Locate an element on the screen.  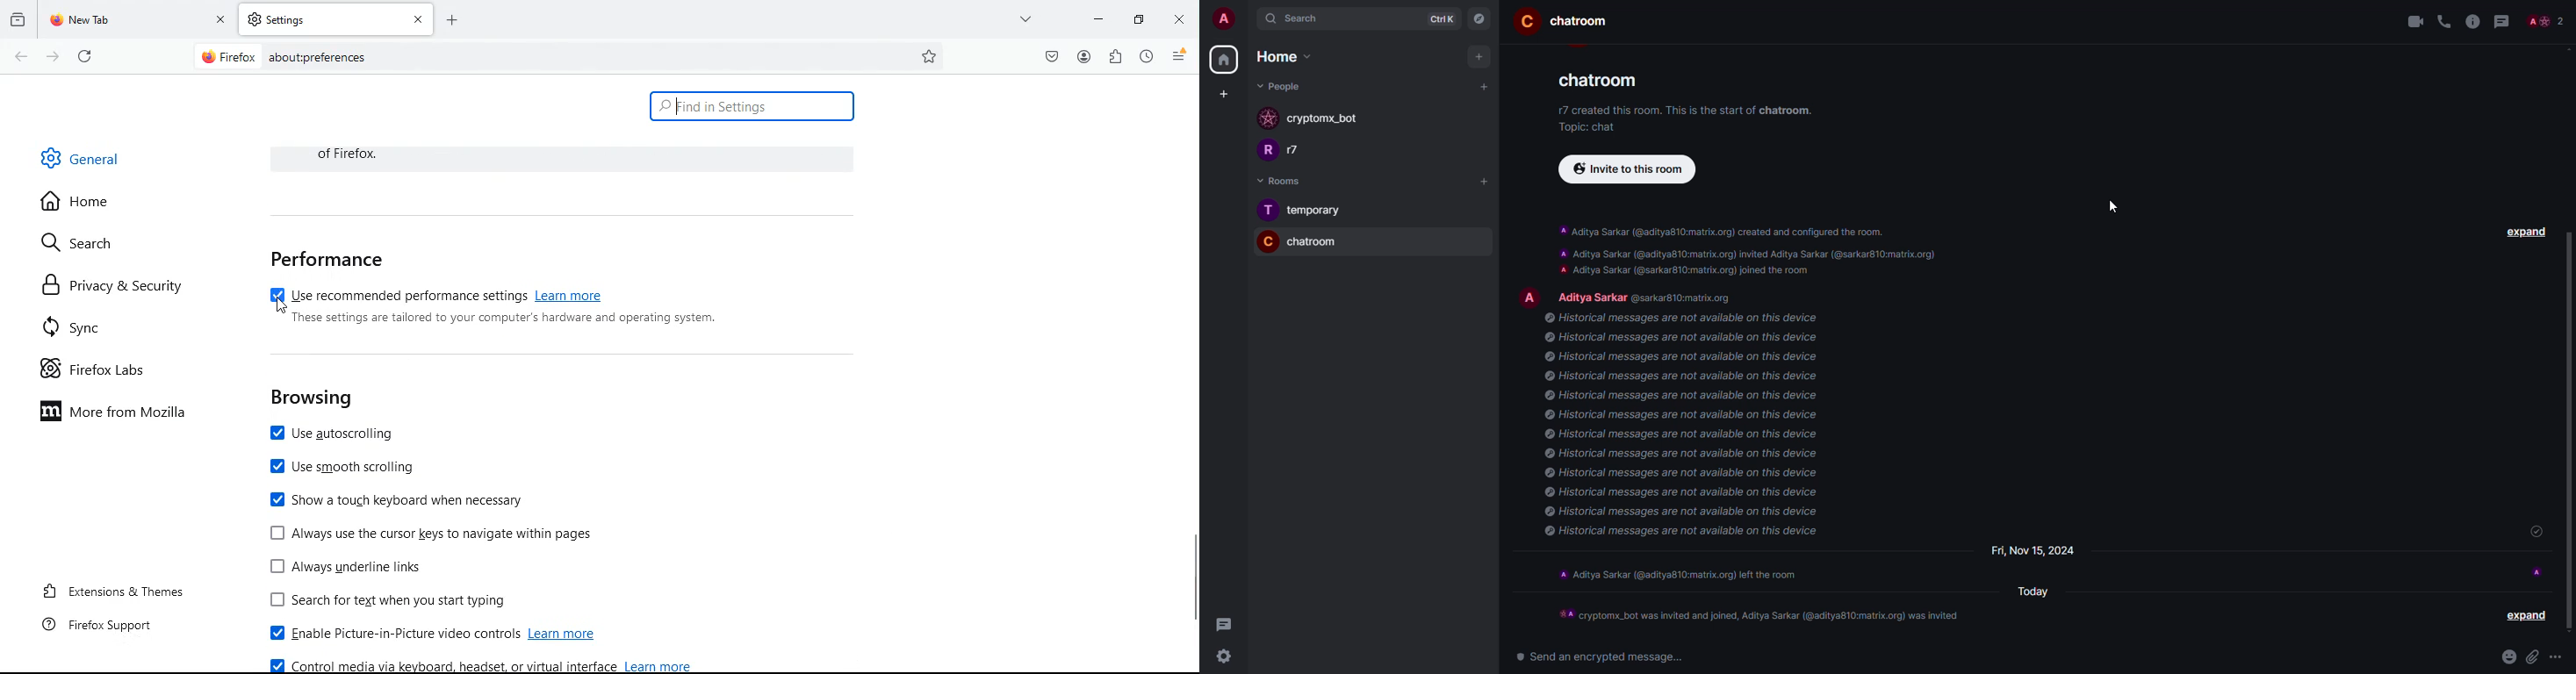
add is located at coordinates (1486, 86).